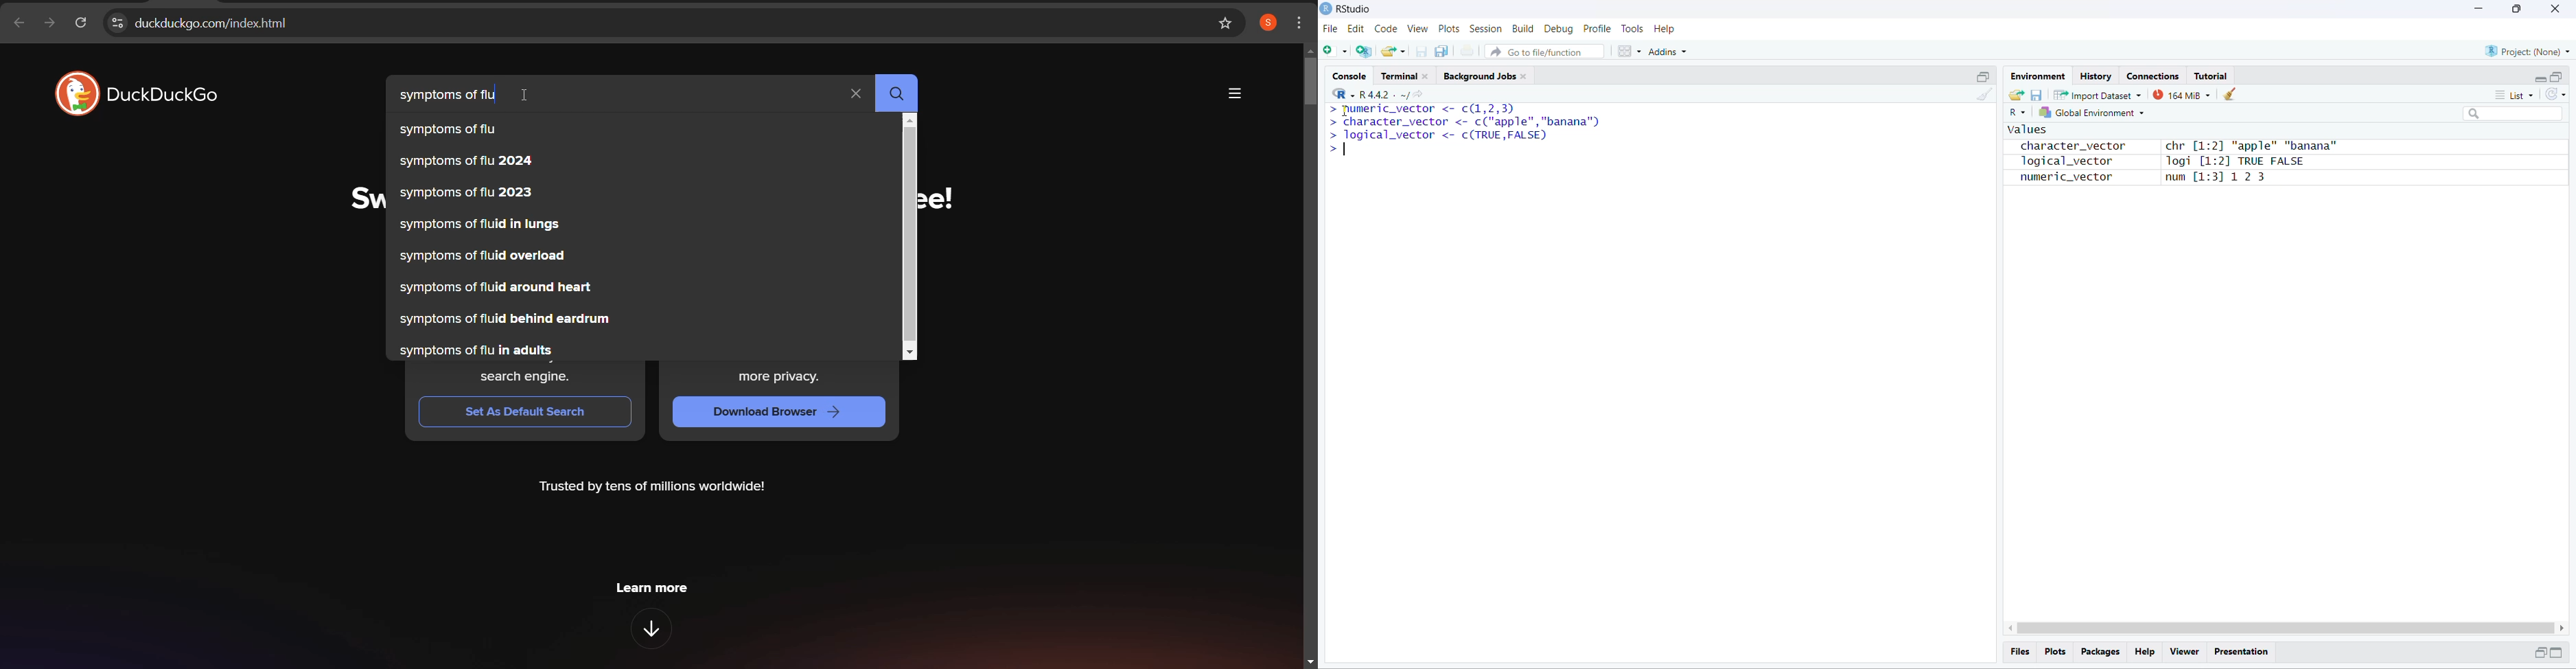 The width and height of the screenshot is (2576, 672). Describe the element at coordinates (1442, 51) in the screenshot. I see `save all open document` at that location.